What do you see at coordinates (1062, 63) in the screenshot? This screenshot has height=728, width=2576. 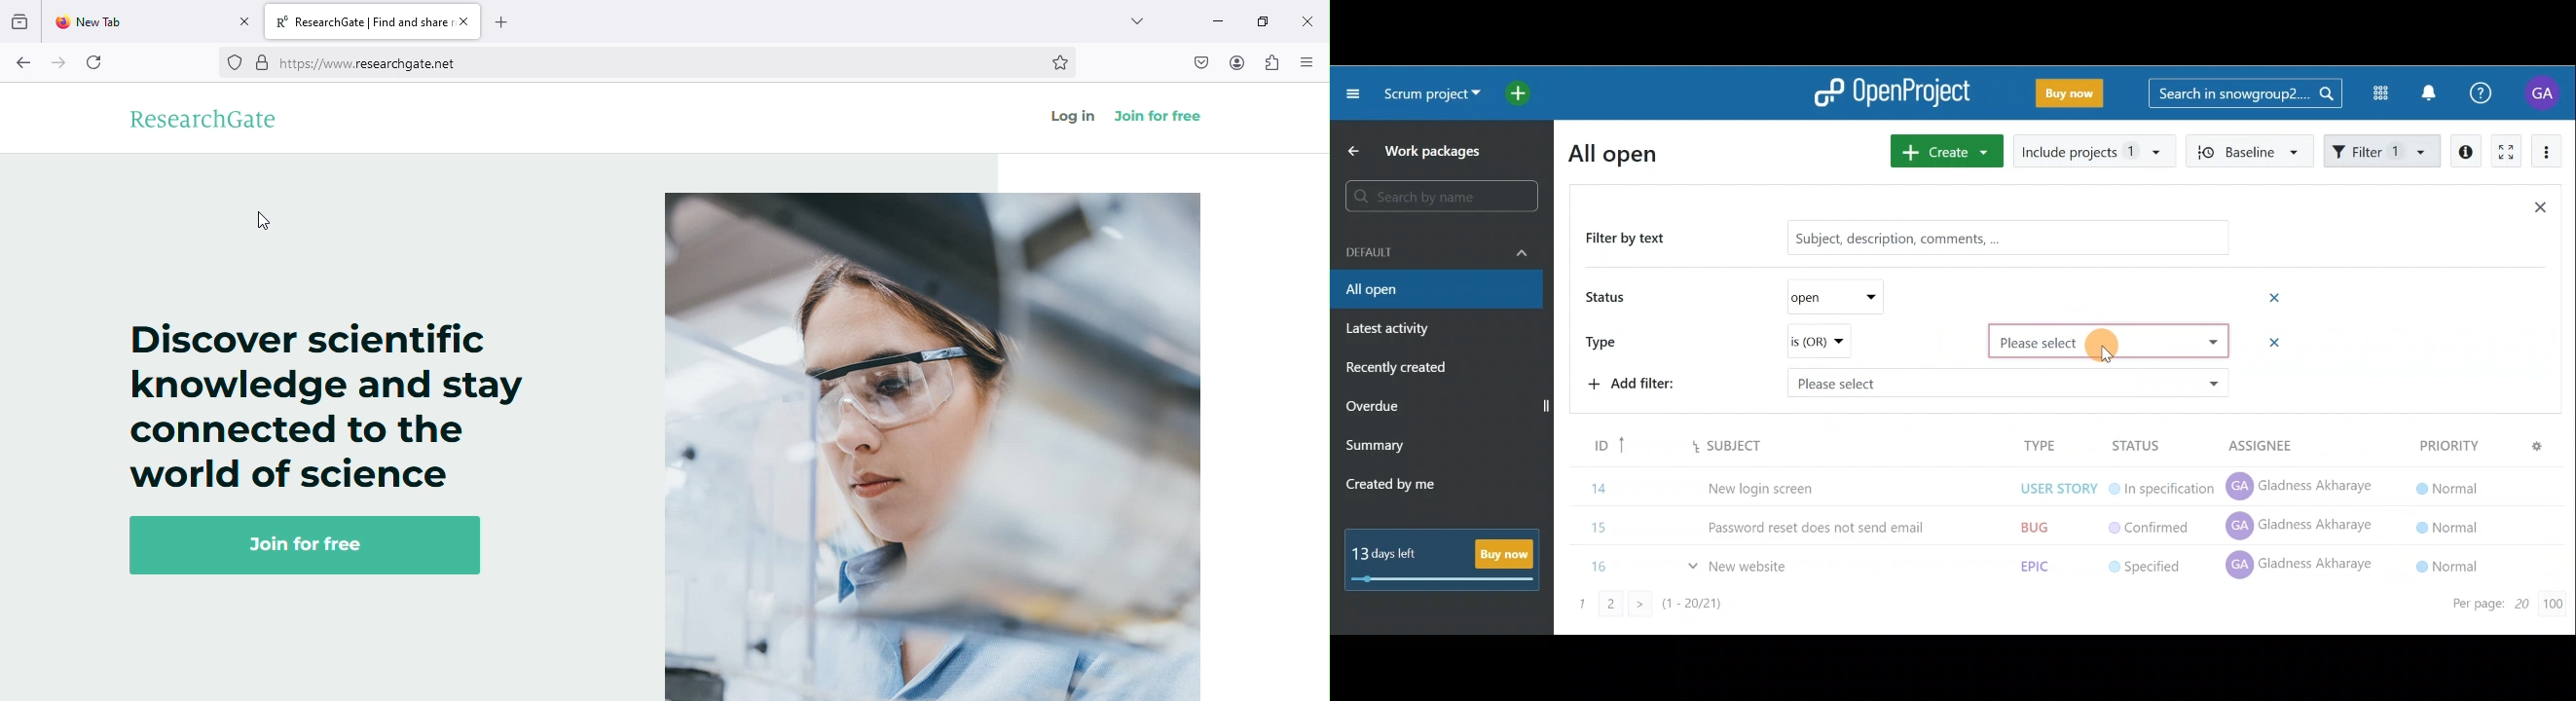 I see `bookmark` at bounding box center [1062, 63].